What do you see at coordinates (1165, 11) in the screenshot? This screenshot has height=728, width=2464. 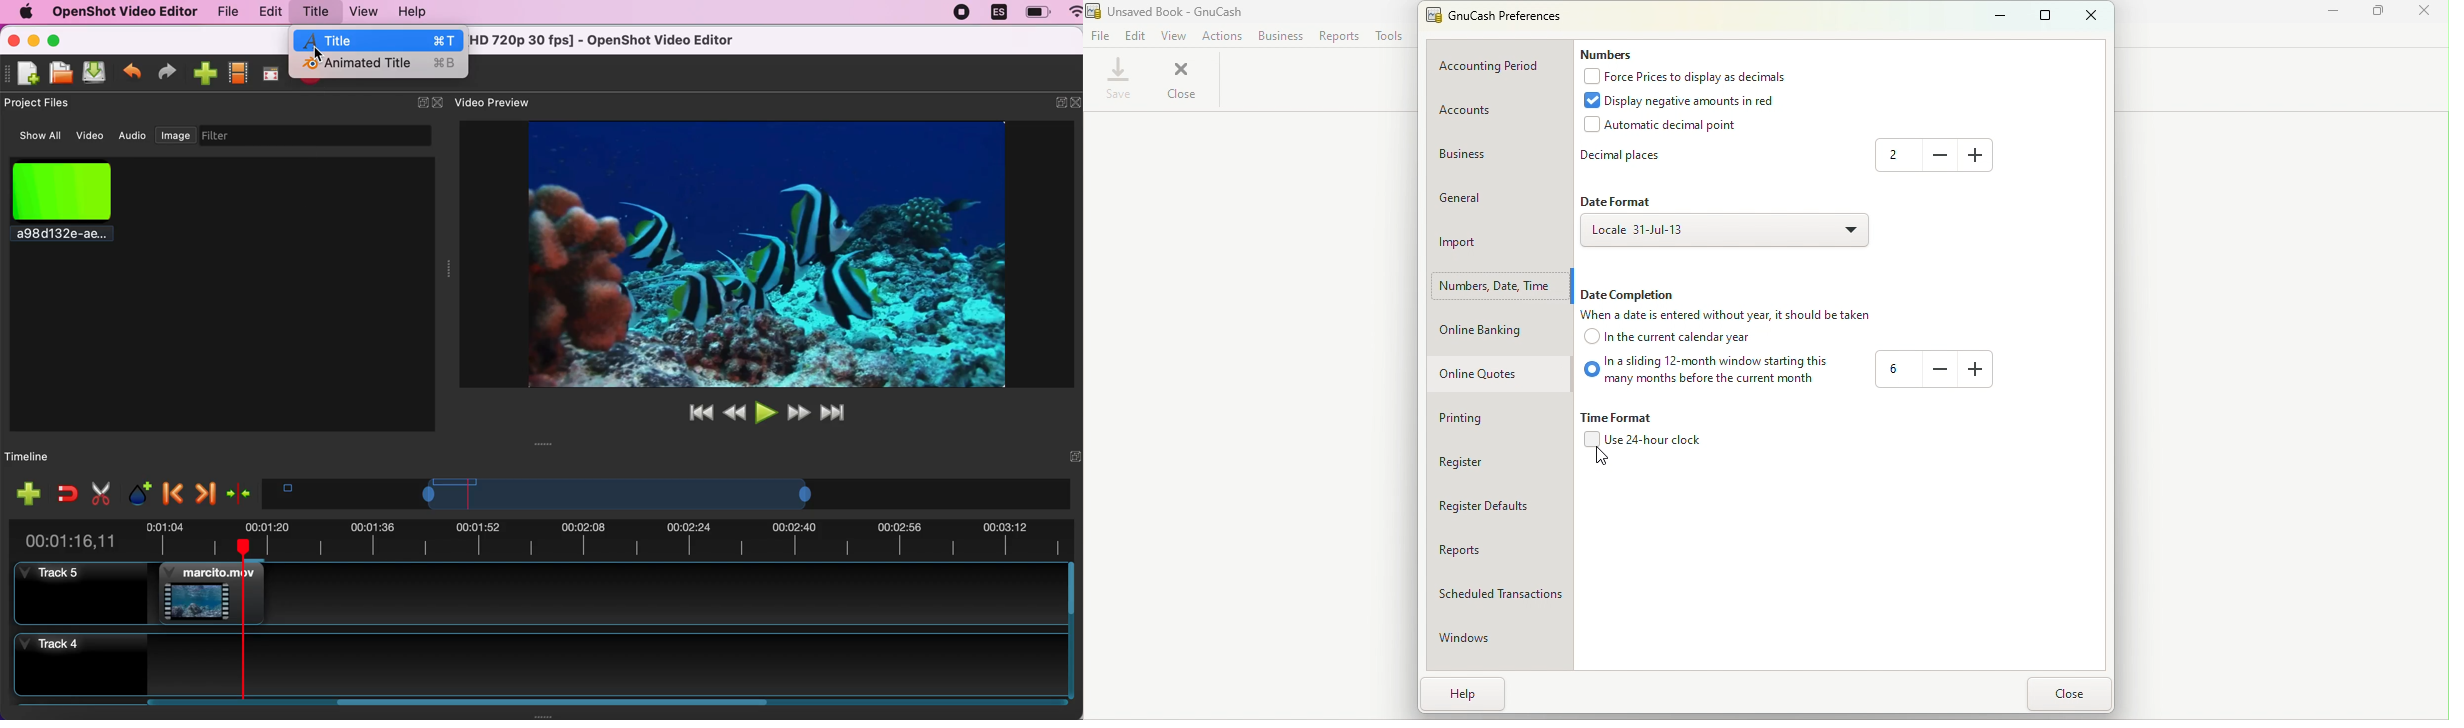 I see `Unsaved Book - GnuCash` at bounding box center [1165, 11].